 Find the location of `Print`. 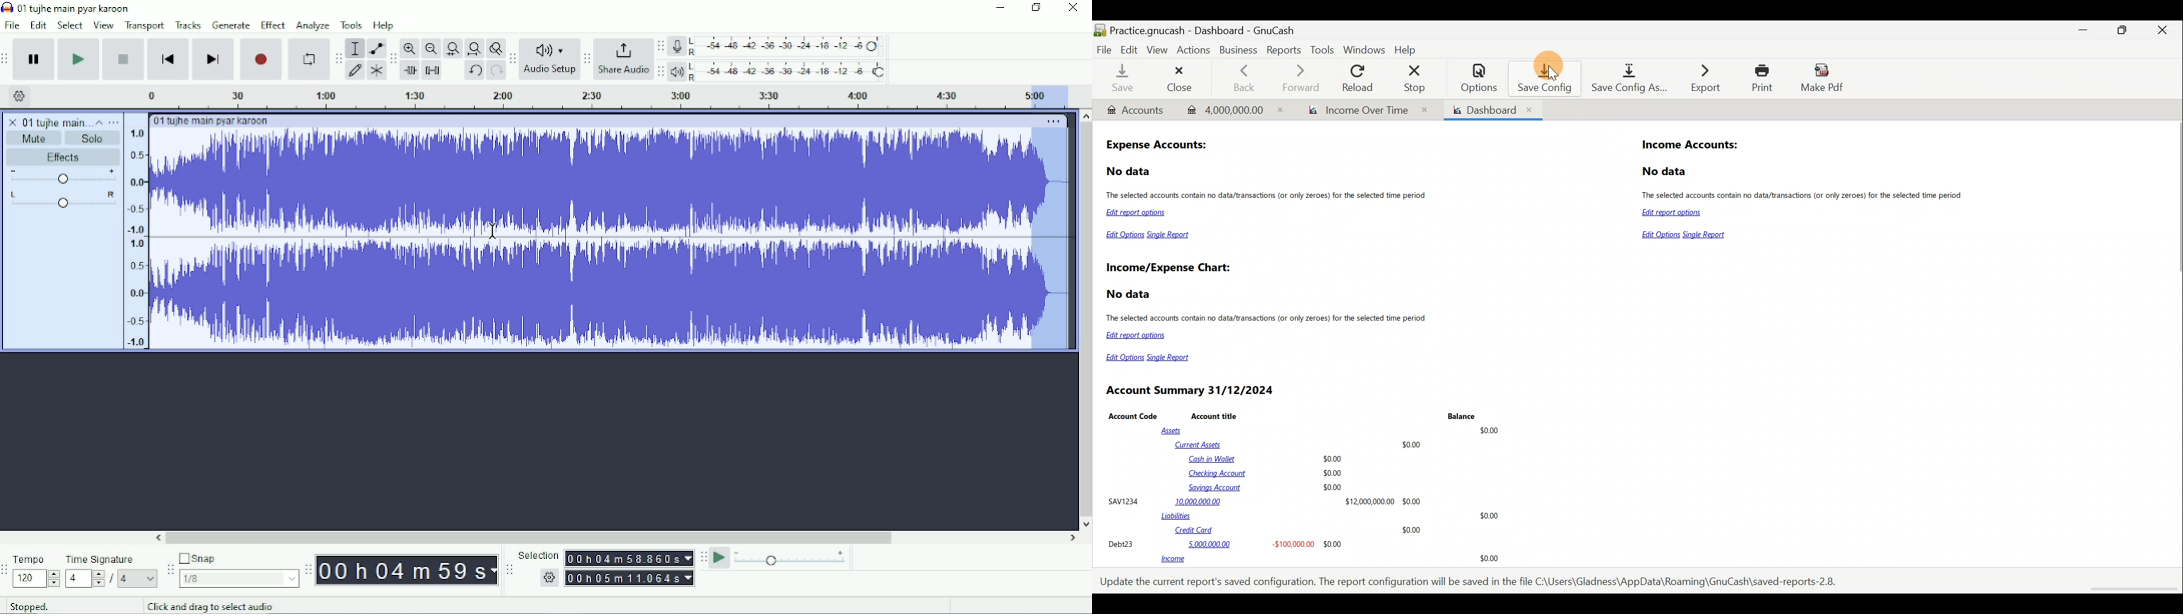

Print is located at coordinates (1759, 78).